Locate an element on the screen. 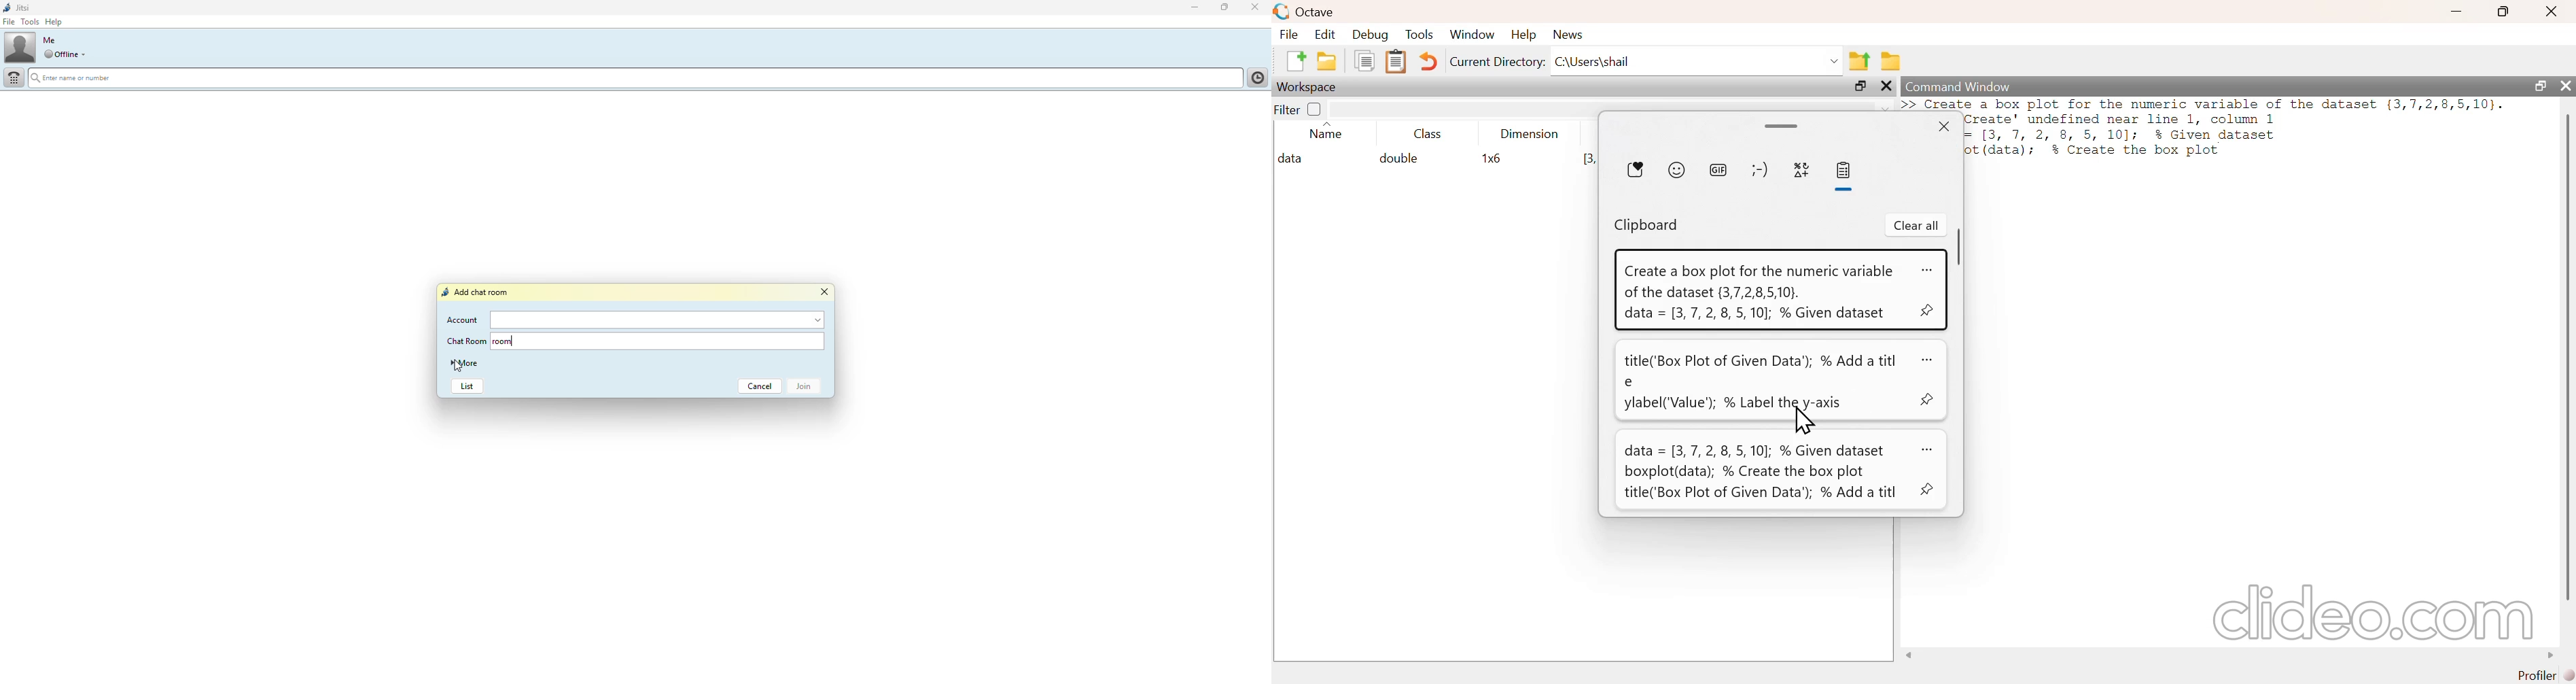 The height and width of the screenshot is (700, 2576). Create a box plot for the numeric variable
of the dataset {3,7,2,8,5,10}. is located at coordinates (1759, 279).